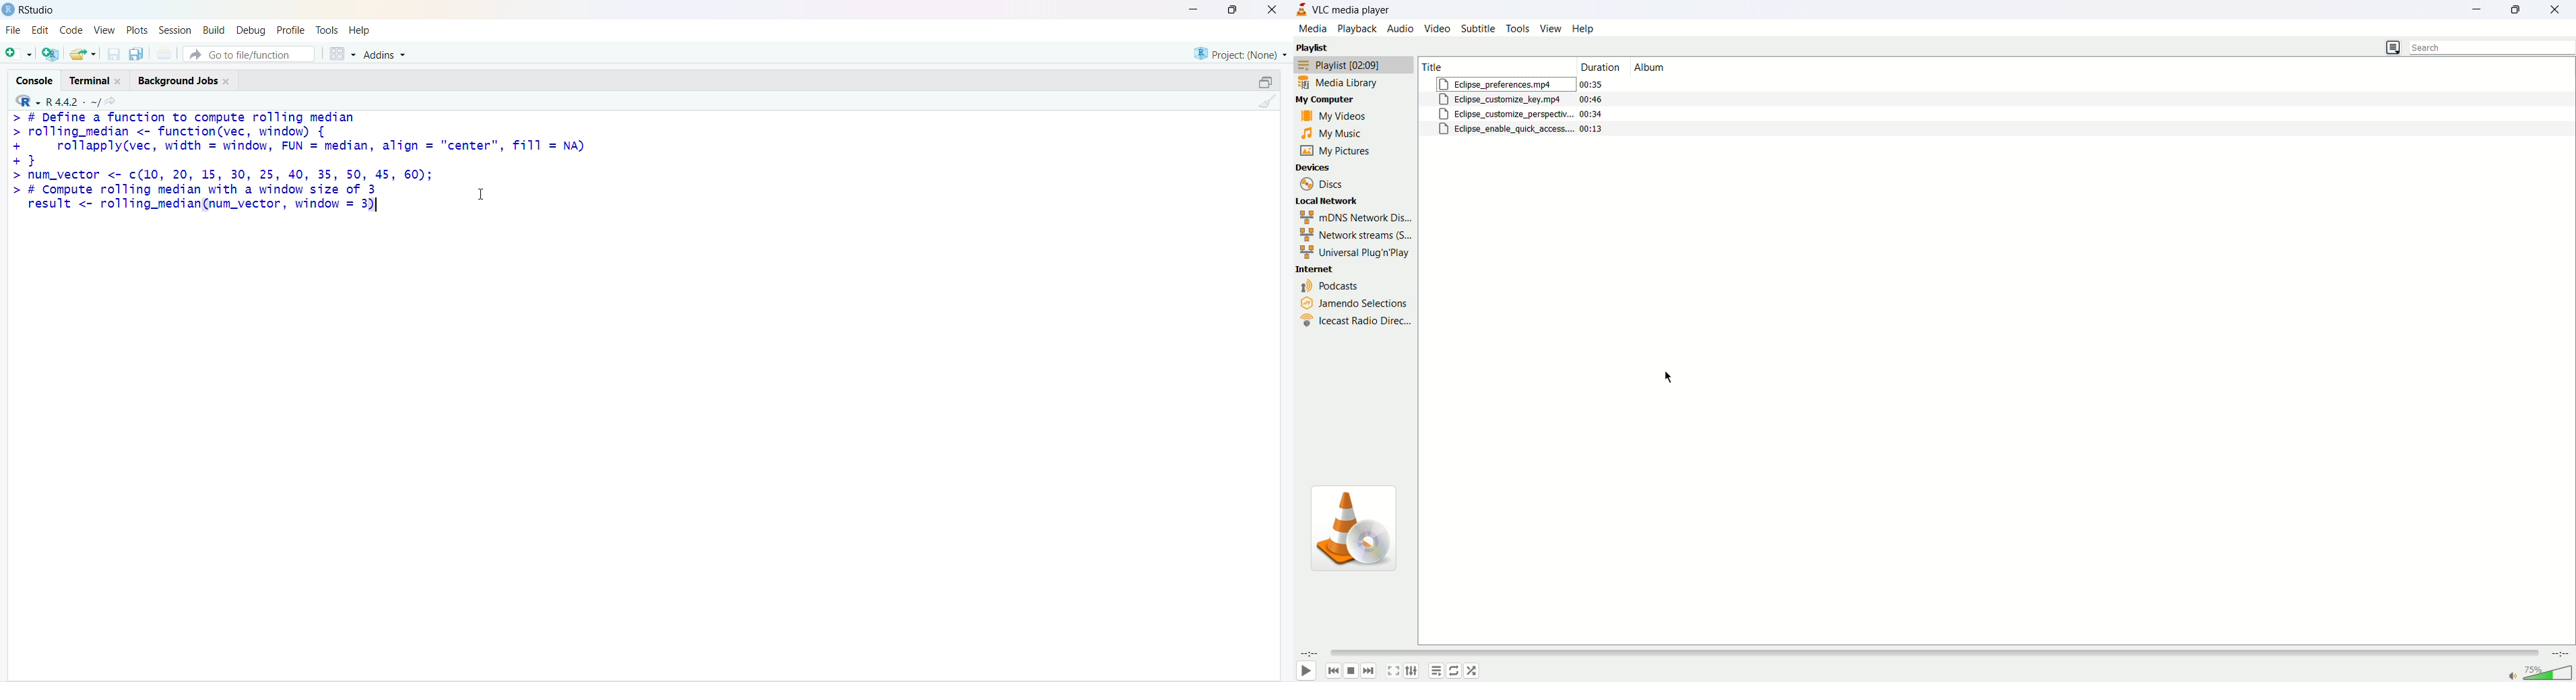  What do you see at coordinates (139, 30) in the screenshot?
I see `plots` at bounding box center [139, 30].